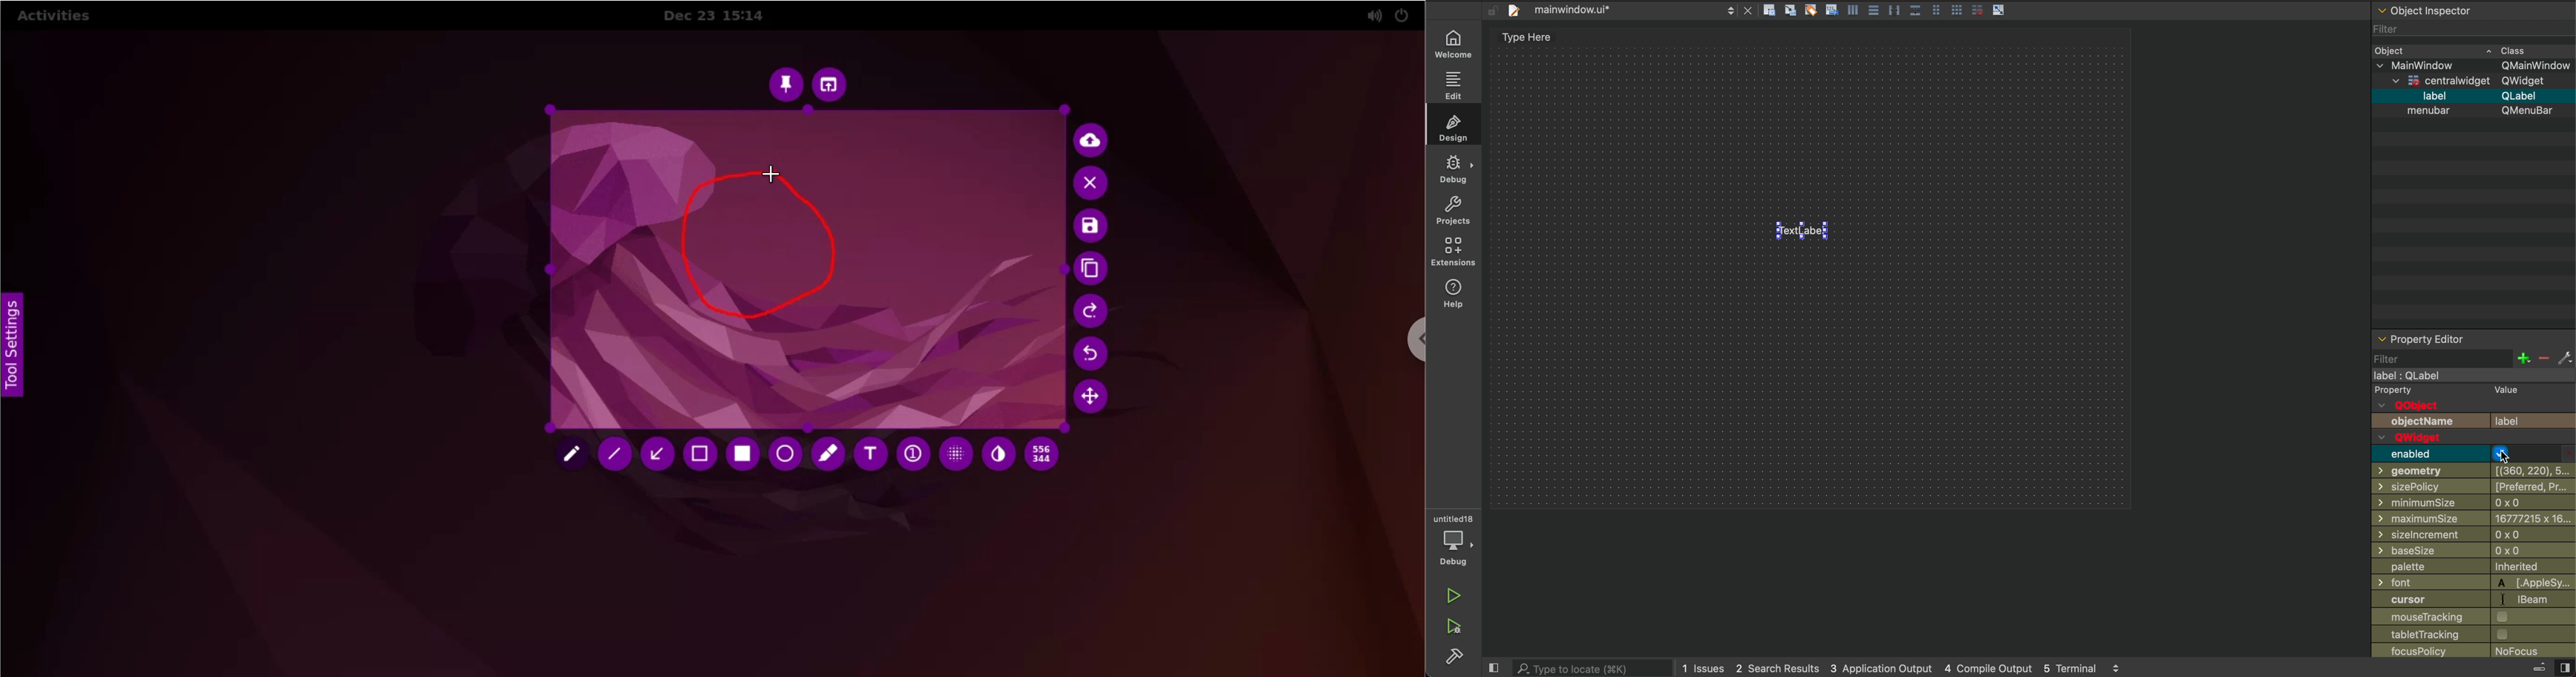 The image size is (2576, 700). I want to click on layout actions, so click(1890, 10).